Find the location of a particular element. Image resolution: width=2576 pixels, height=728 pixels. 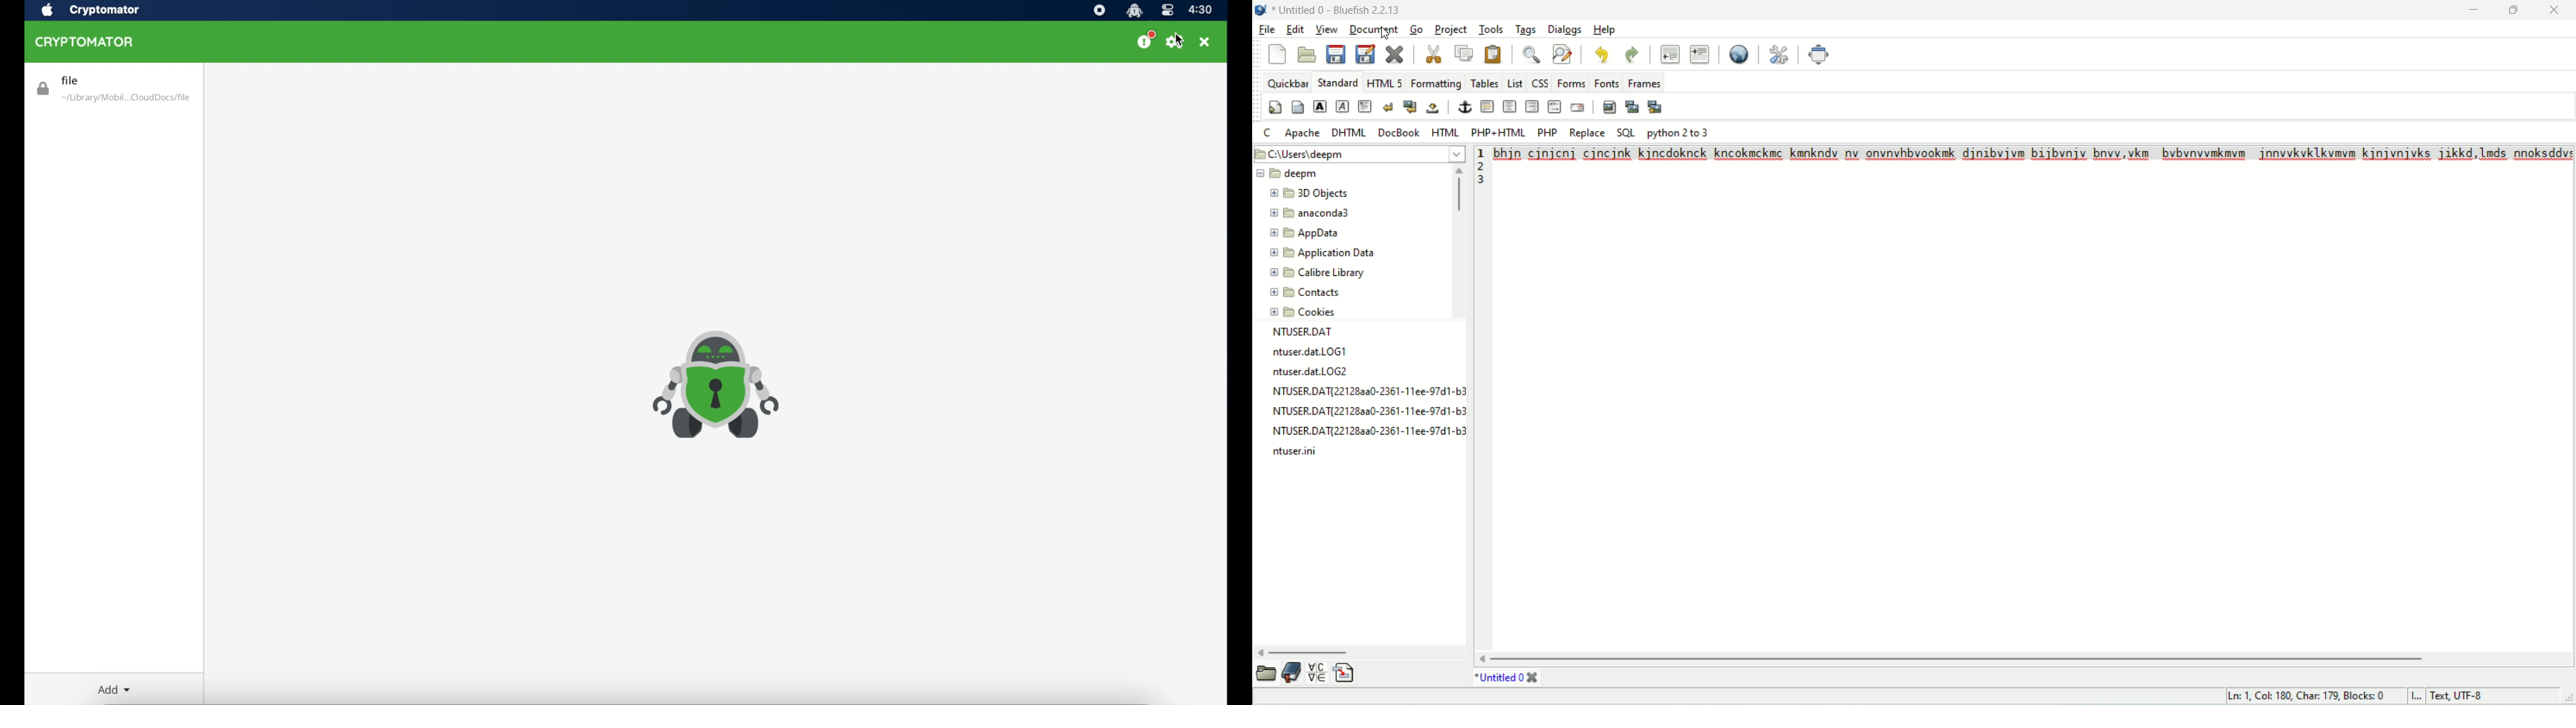

browse in web is located at coordinates (1738, 54).